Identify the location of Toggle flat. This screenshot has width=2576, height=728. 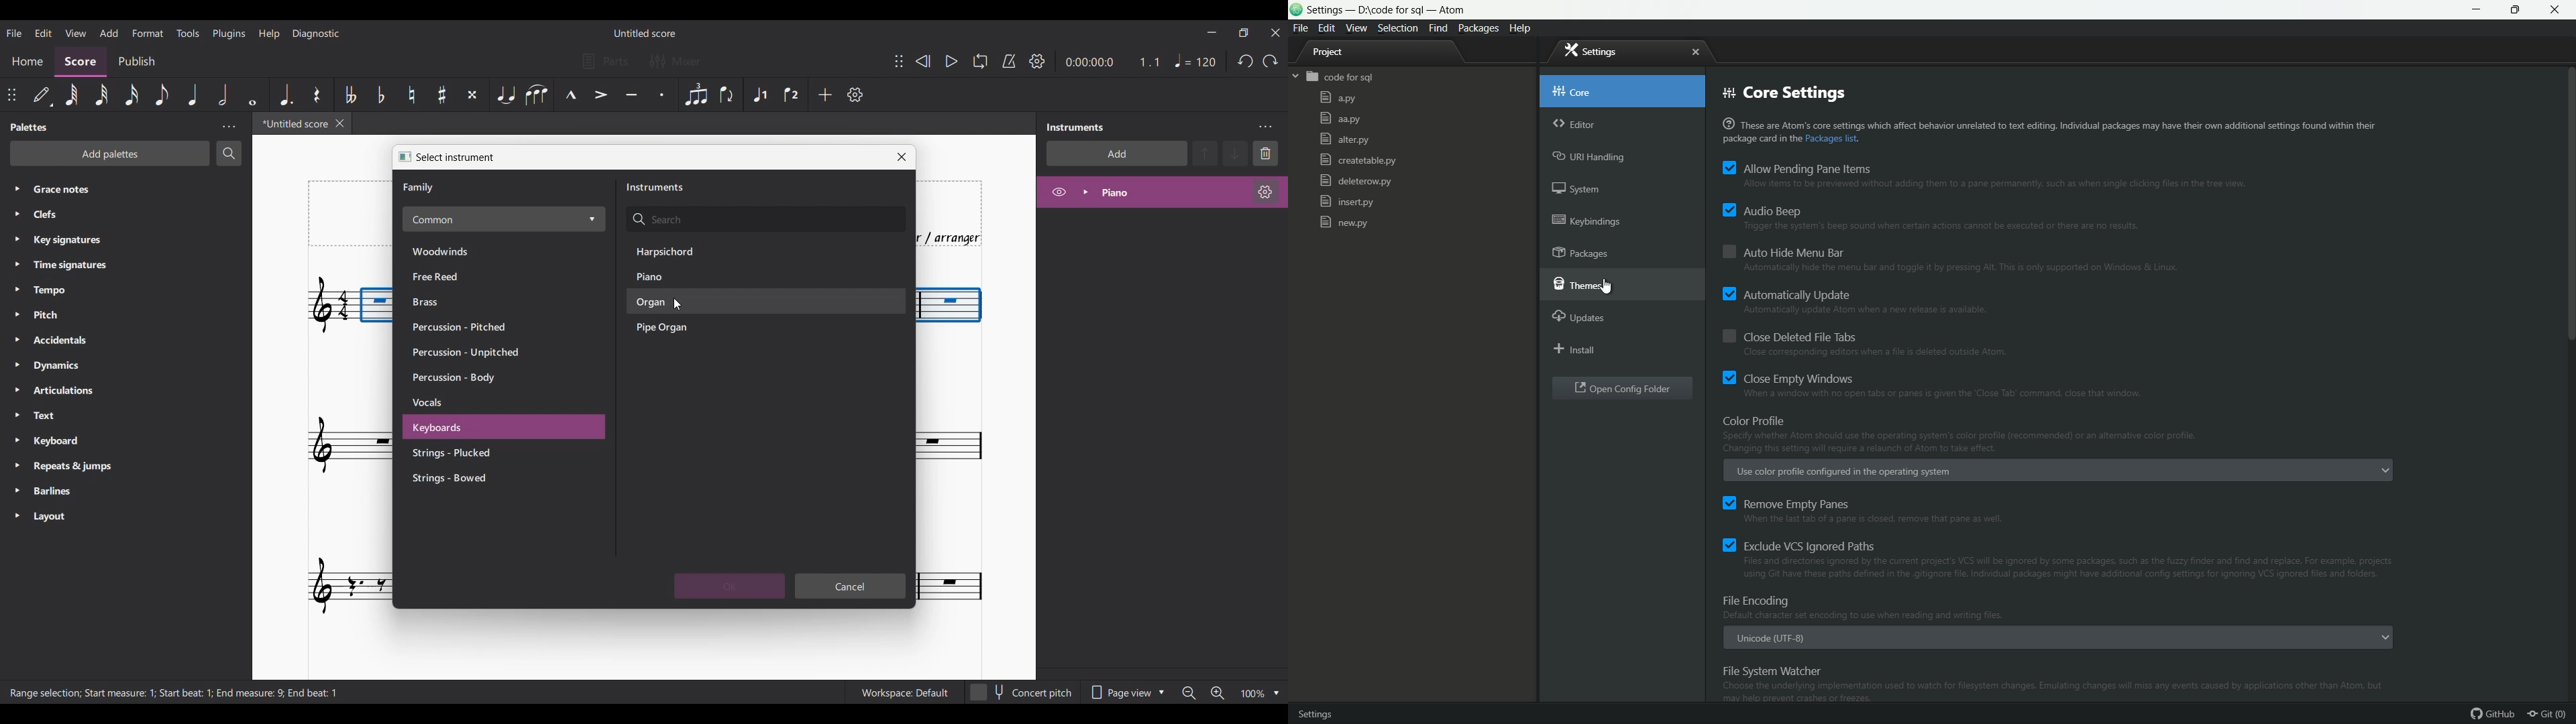
(382, 95).